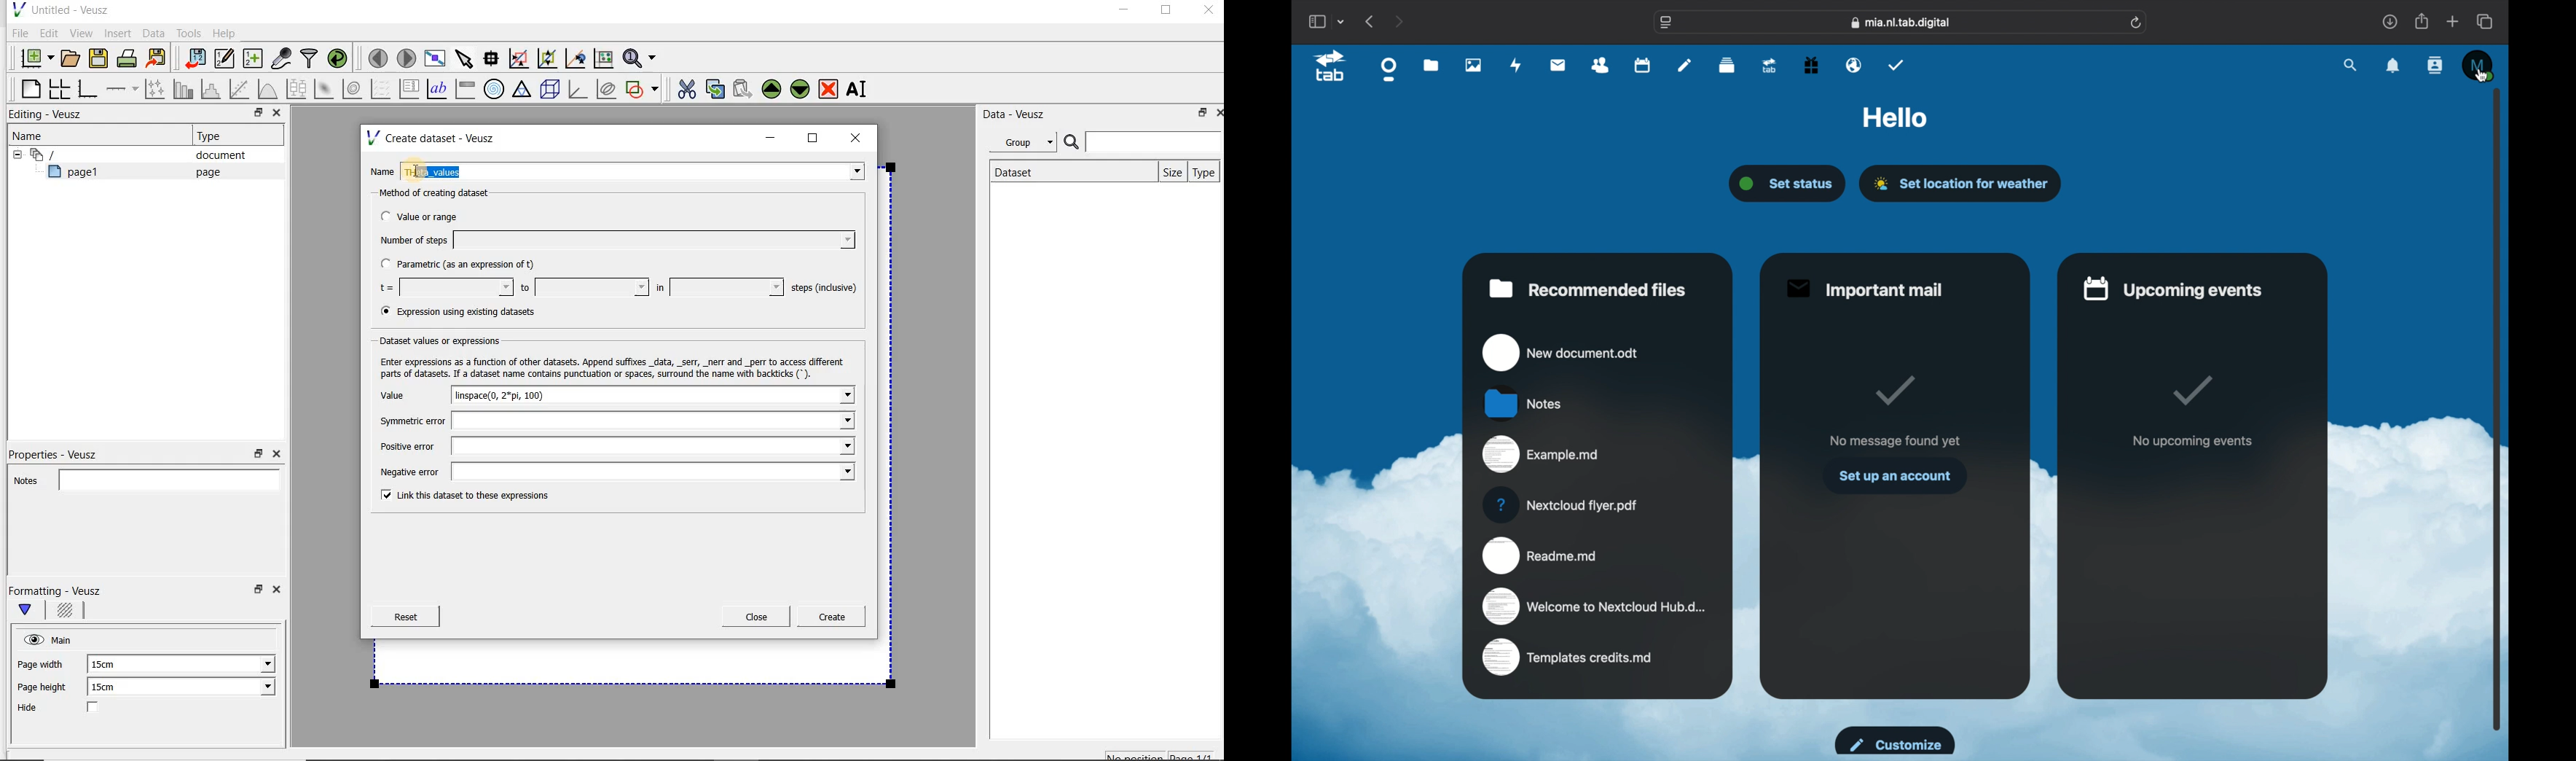  I want to click on Export to graphics format, so click(157, 60).